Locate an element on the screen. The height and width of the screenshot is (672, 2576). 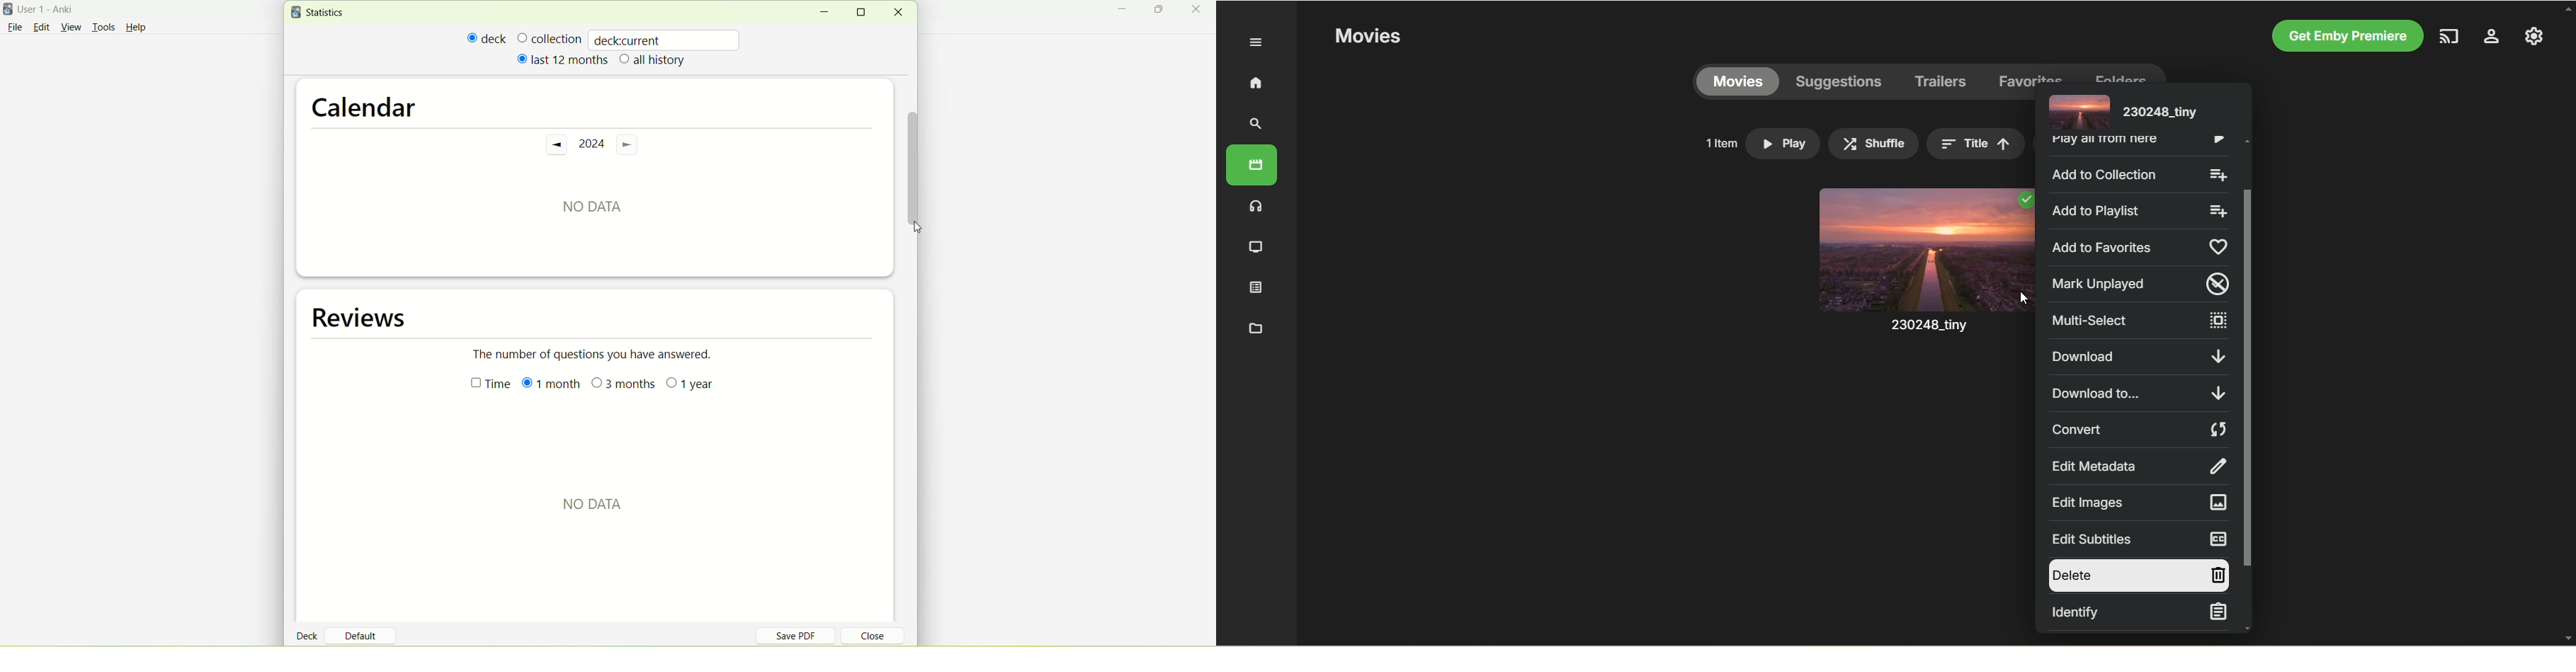
deck is located at coordinates (309, 635).